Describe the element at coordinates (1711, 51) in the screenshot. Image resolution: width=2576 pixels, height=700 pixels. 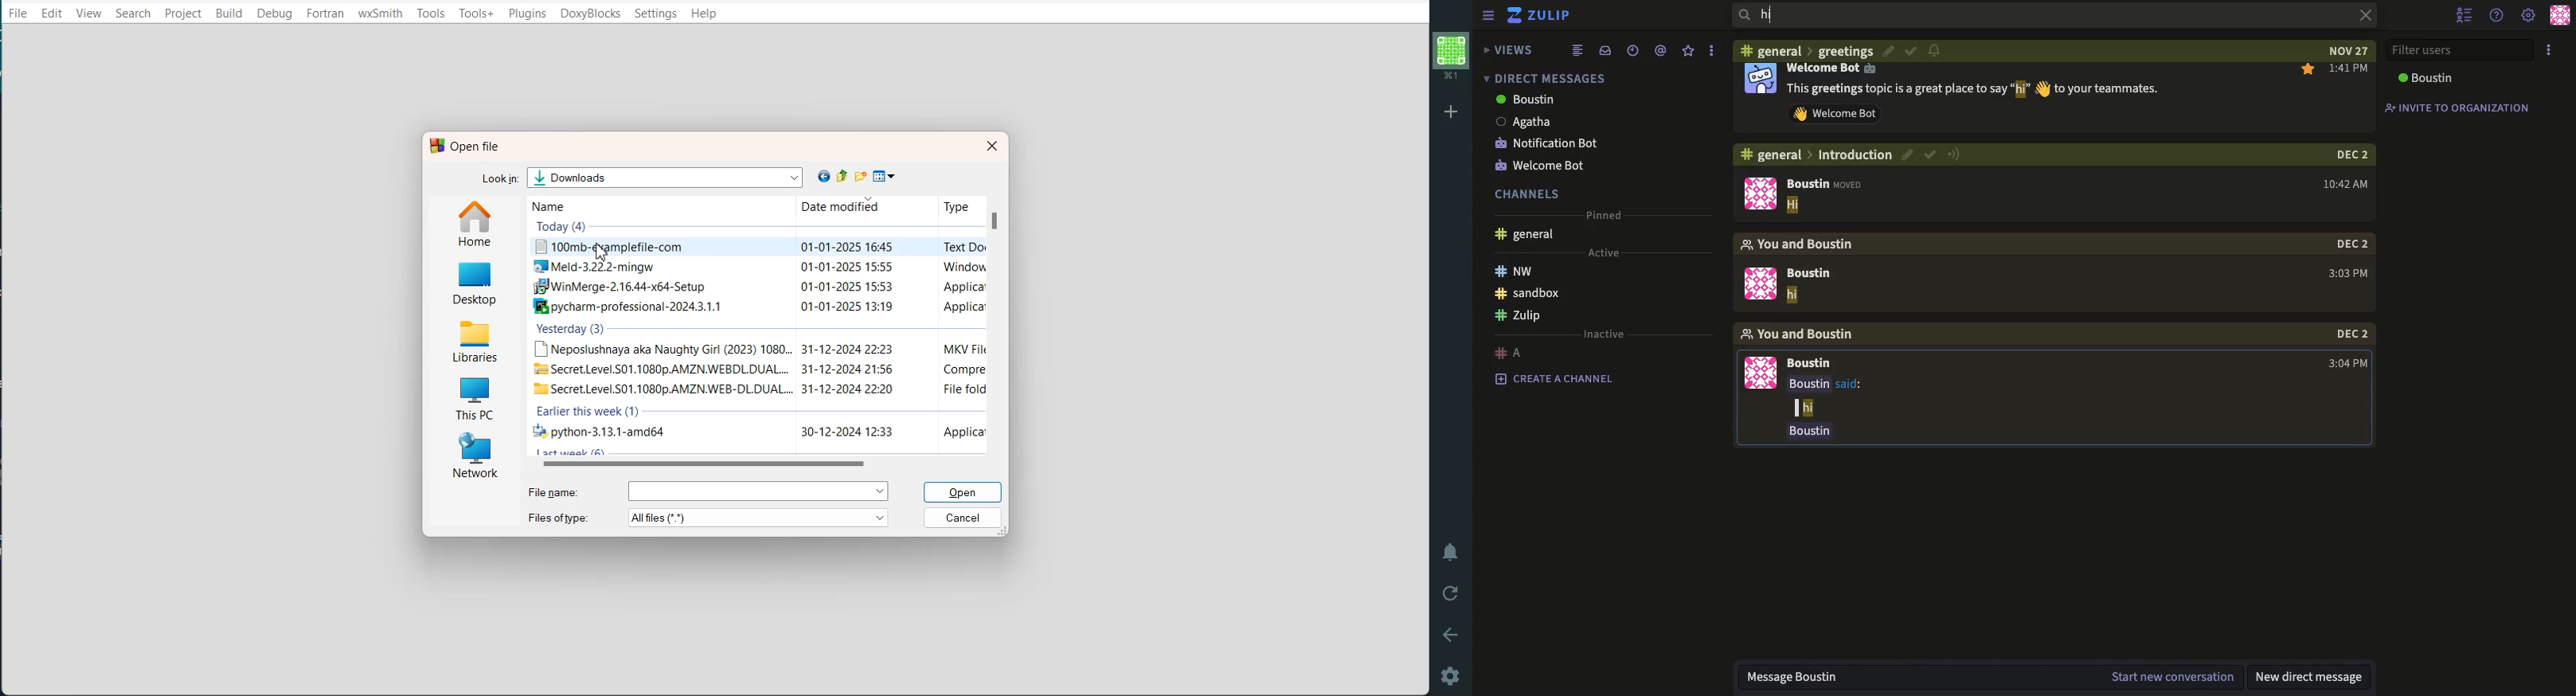
I see `options` at that location.